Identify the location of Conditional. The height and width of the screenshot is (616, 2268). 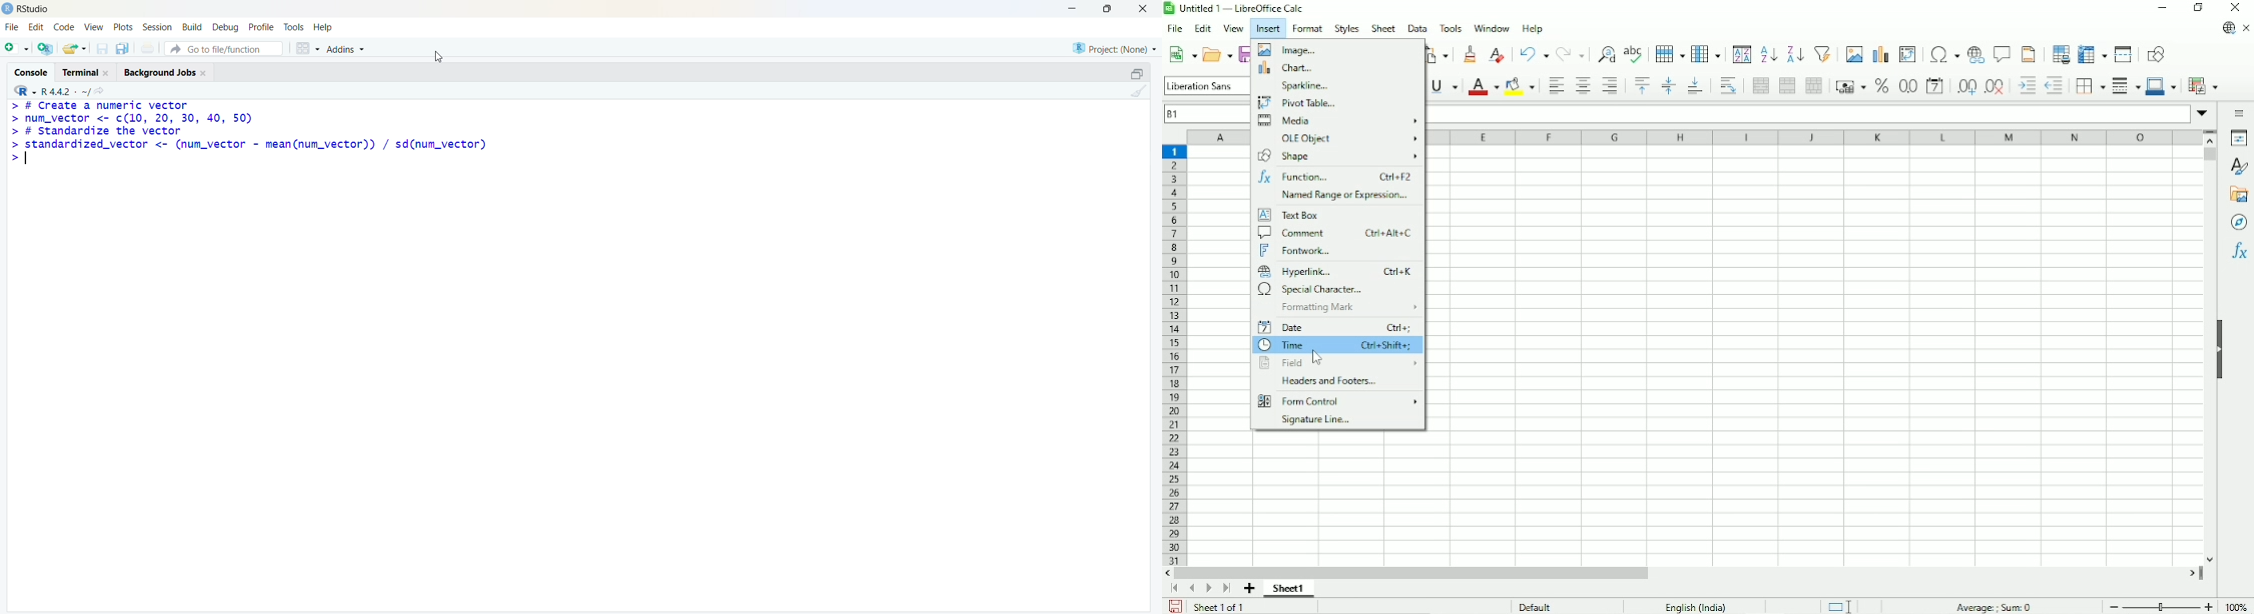
(2202, 85).